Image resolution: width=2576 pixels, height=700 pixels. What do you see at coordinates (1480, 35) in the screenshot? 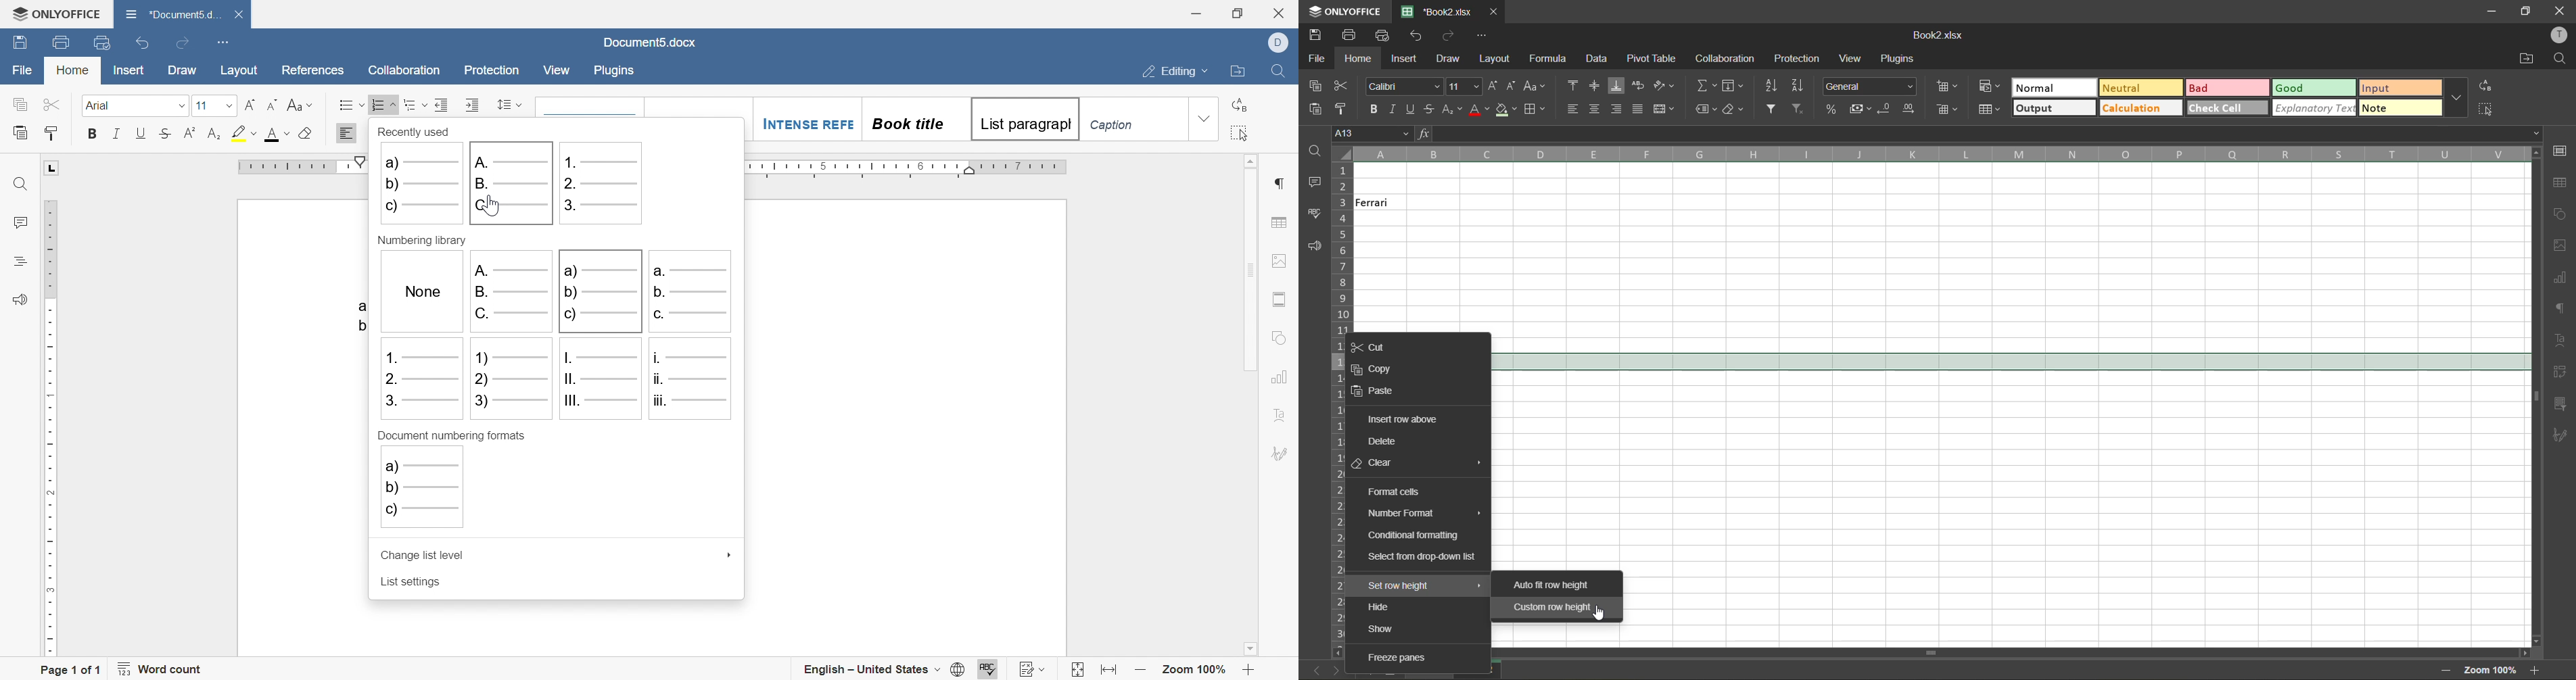
I see `customize quick access toolbar` at bounding box center [1480, 35].